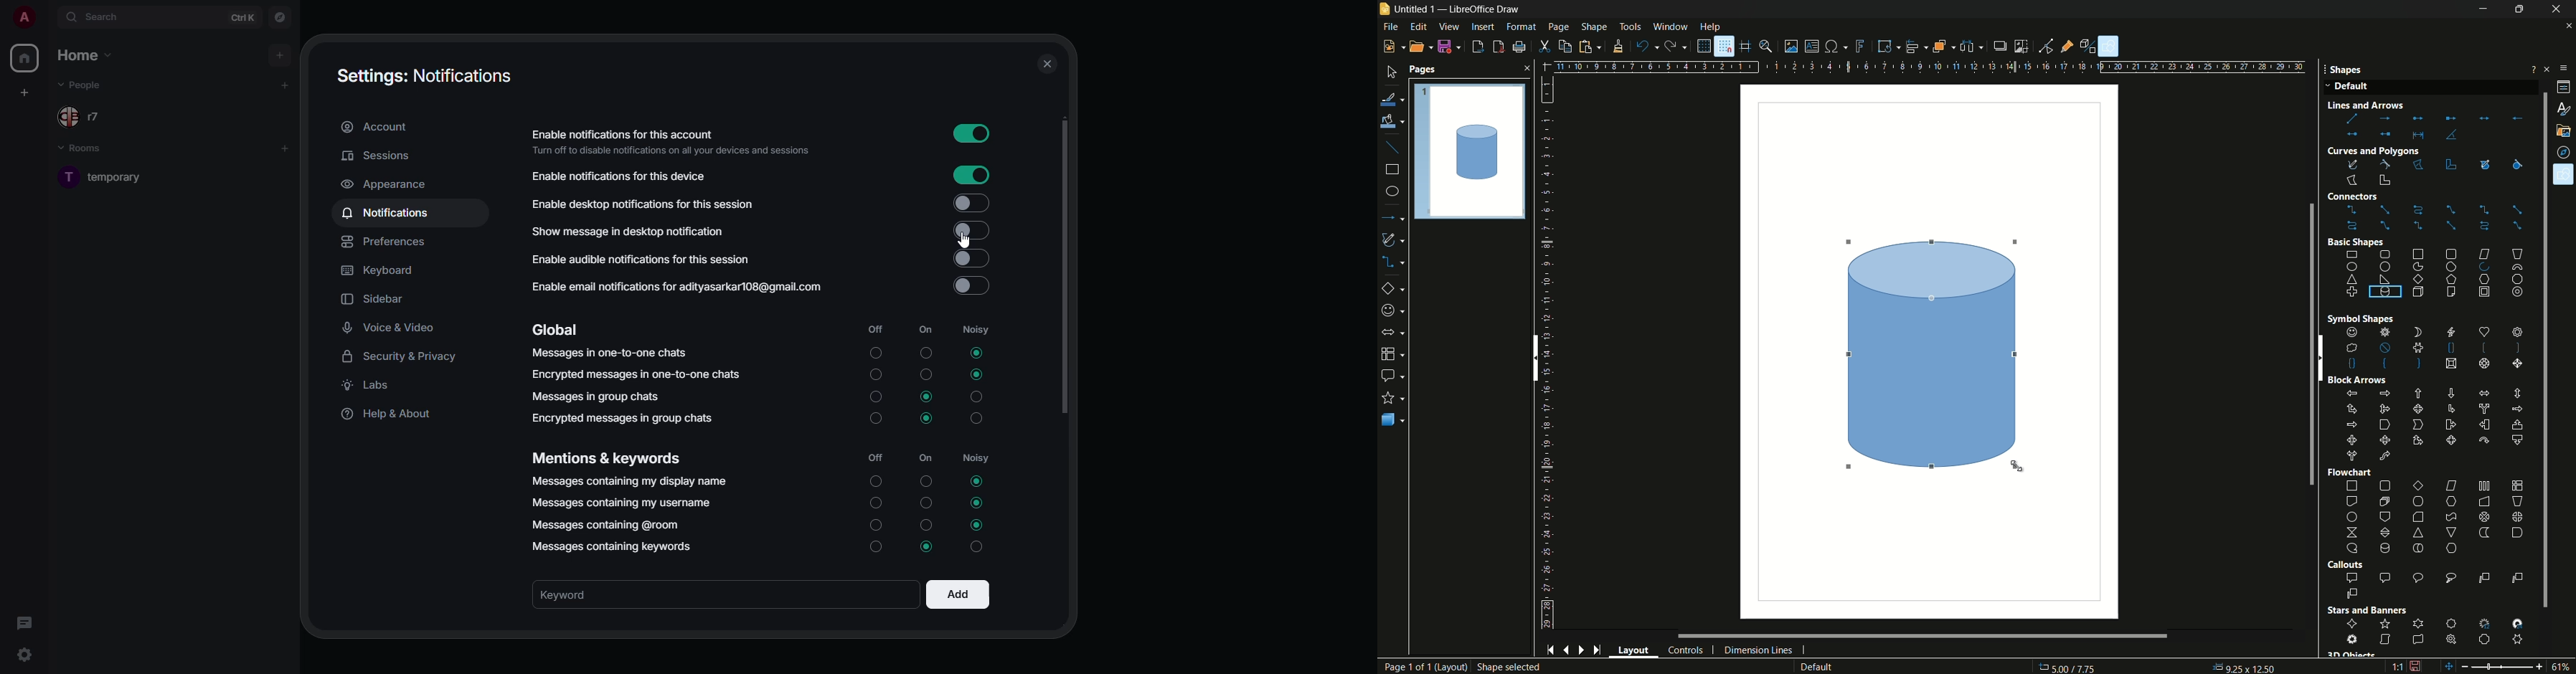 This screenshot has width=2576, height=700. I want to click on quick settings, so click(24, 654).